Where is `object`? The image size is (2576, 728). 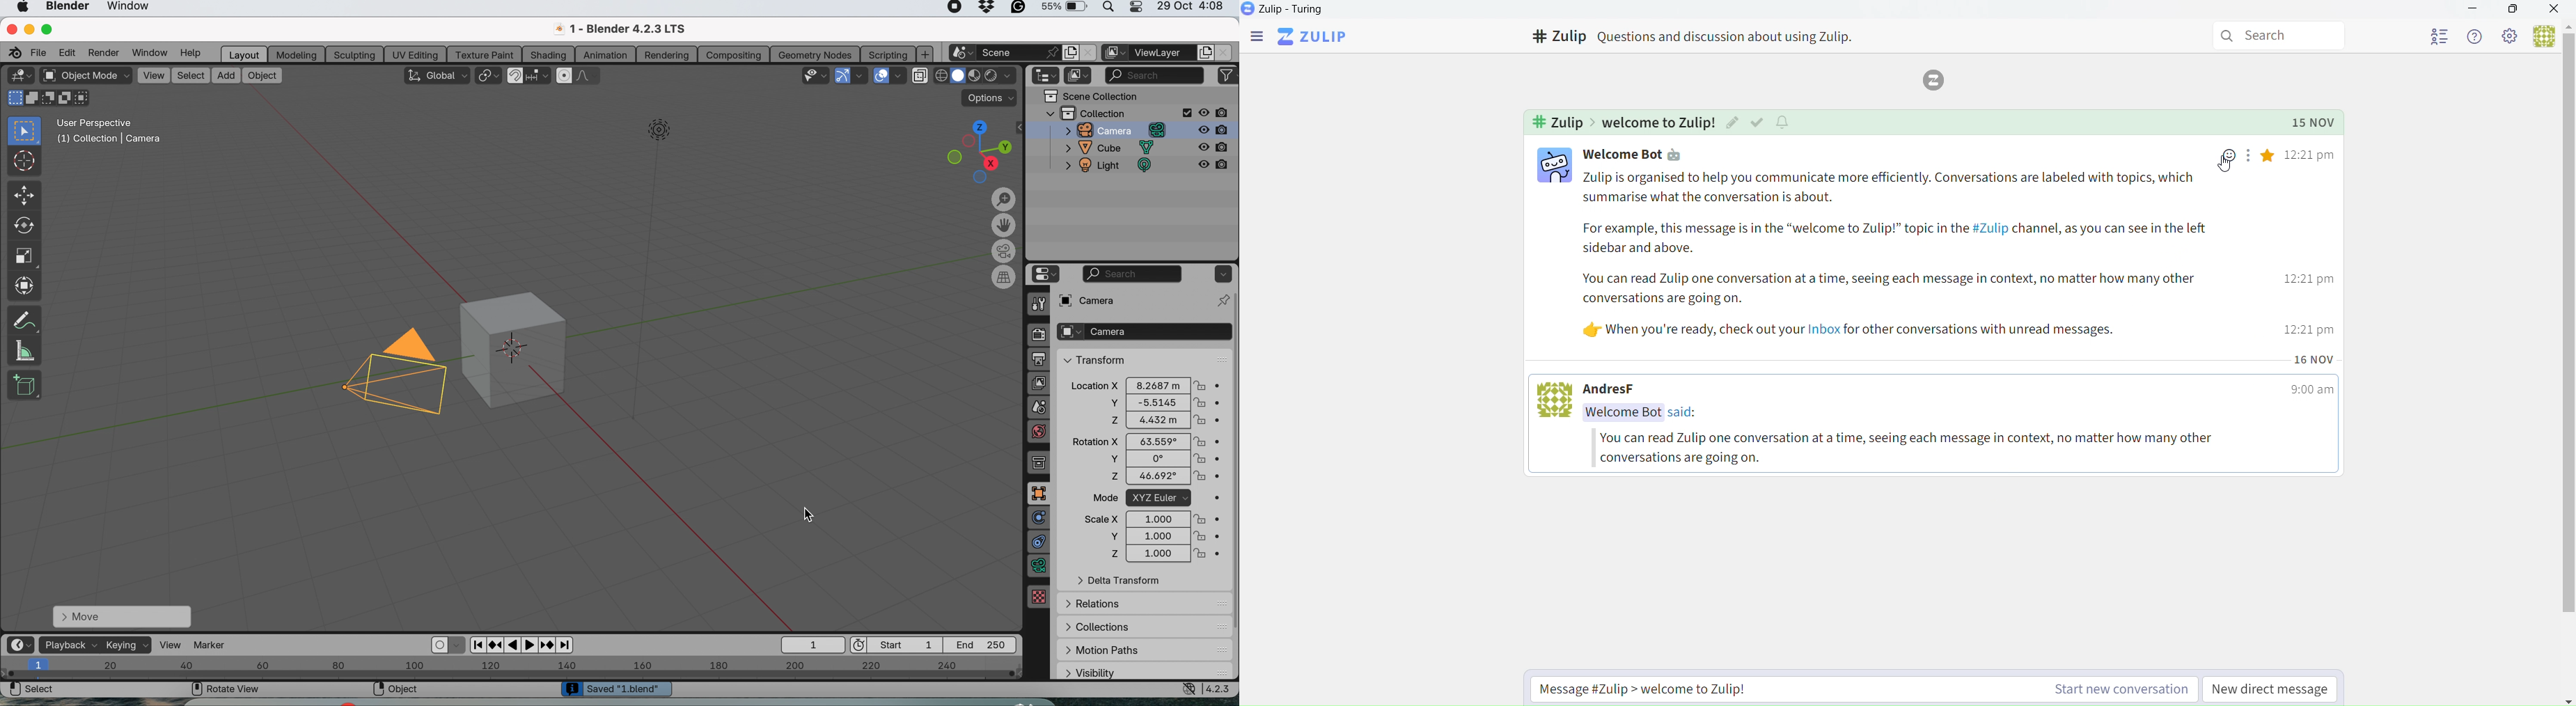
object is located at coordinates (517, 350).